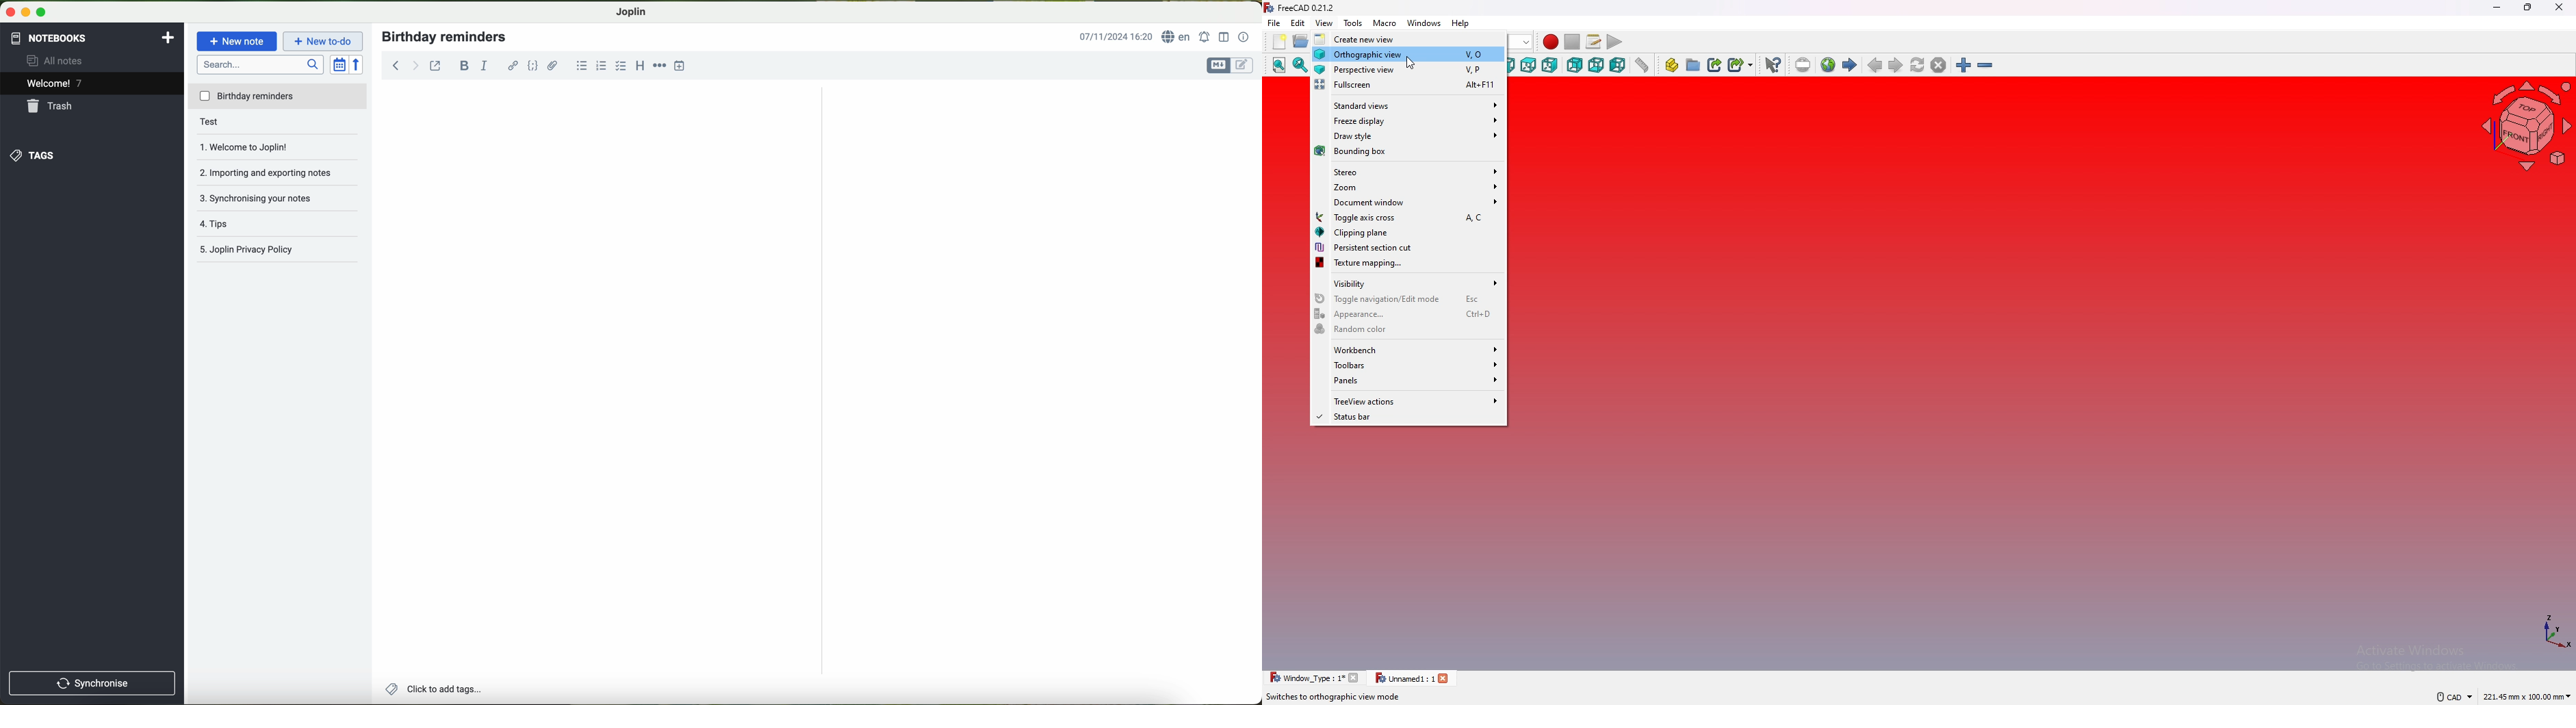  Describe the element at coordinates (631, 13) in the screenshot. I see `Joplin` at that location.